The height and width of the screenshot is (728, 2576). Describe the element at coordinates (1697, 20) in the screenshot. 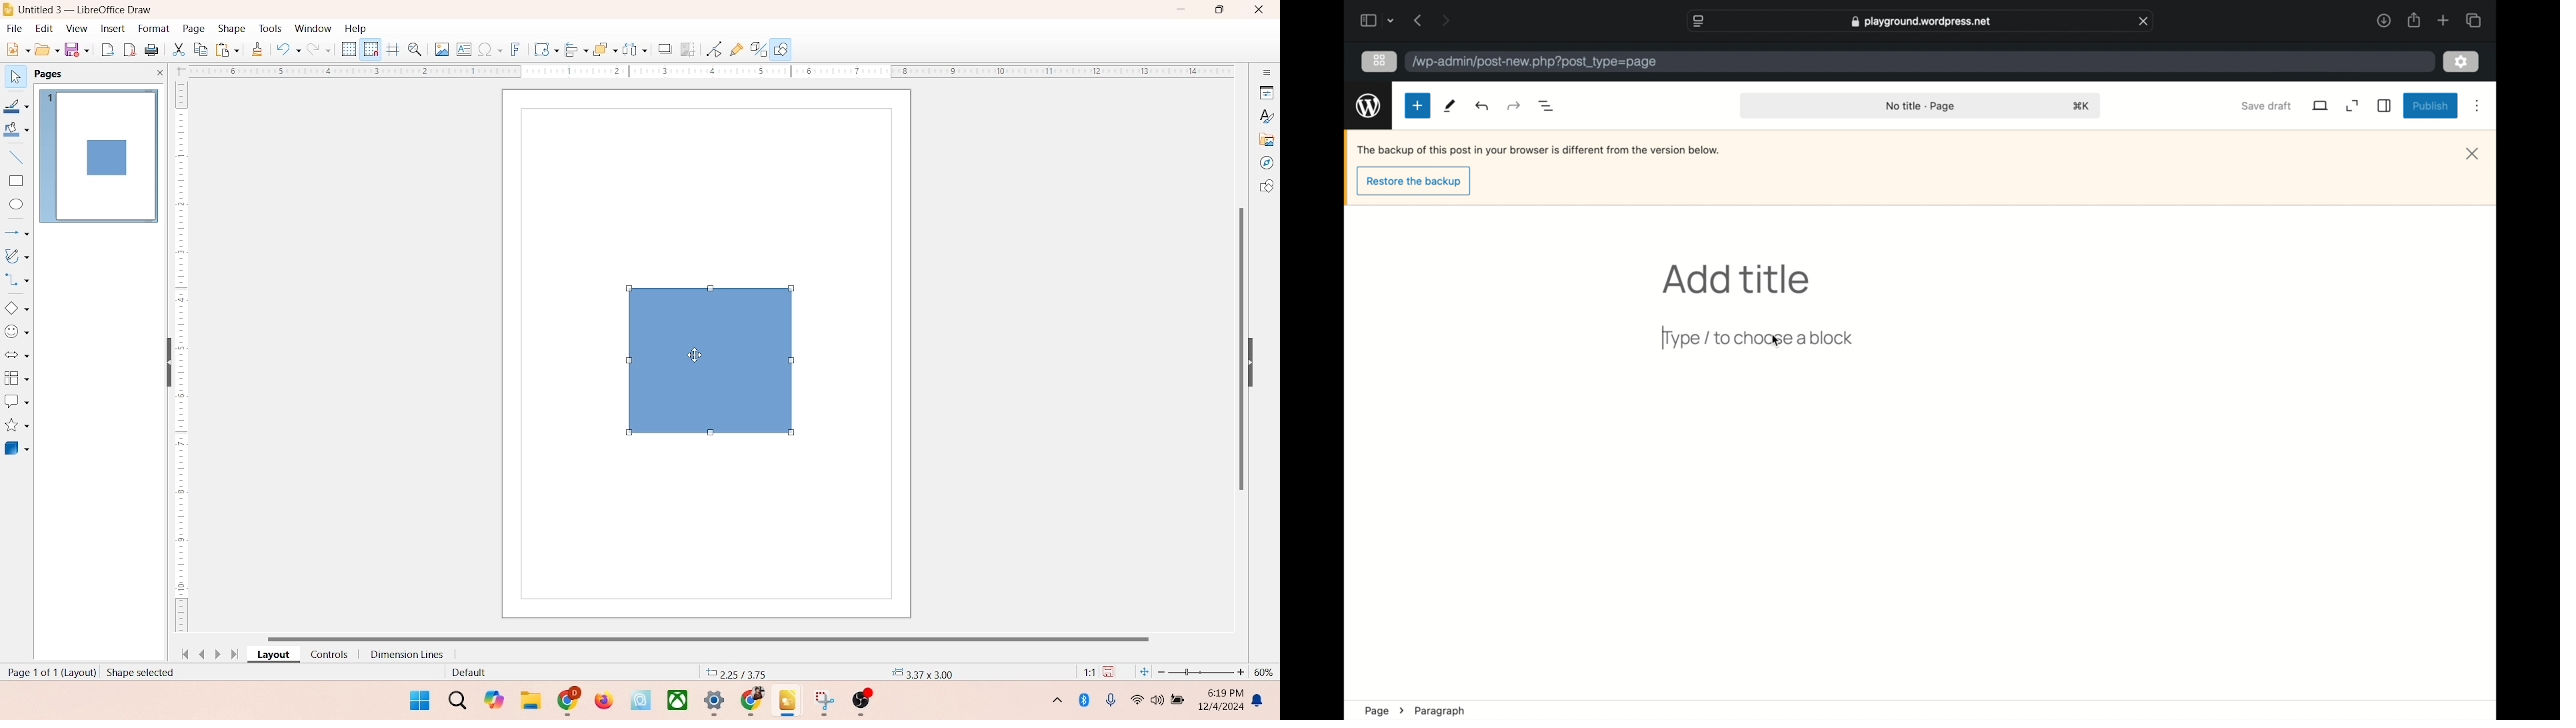

I see `website settings` at that location.